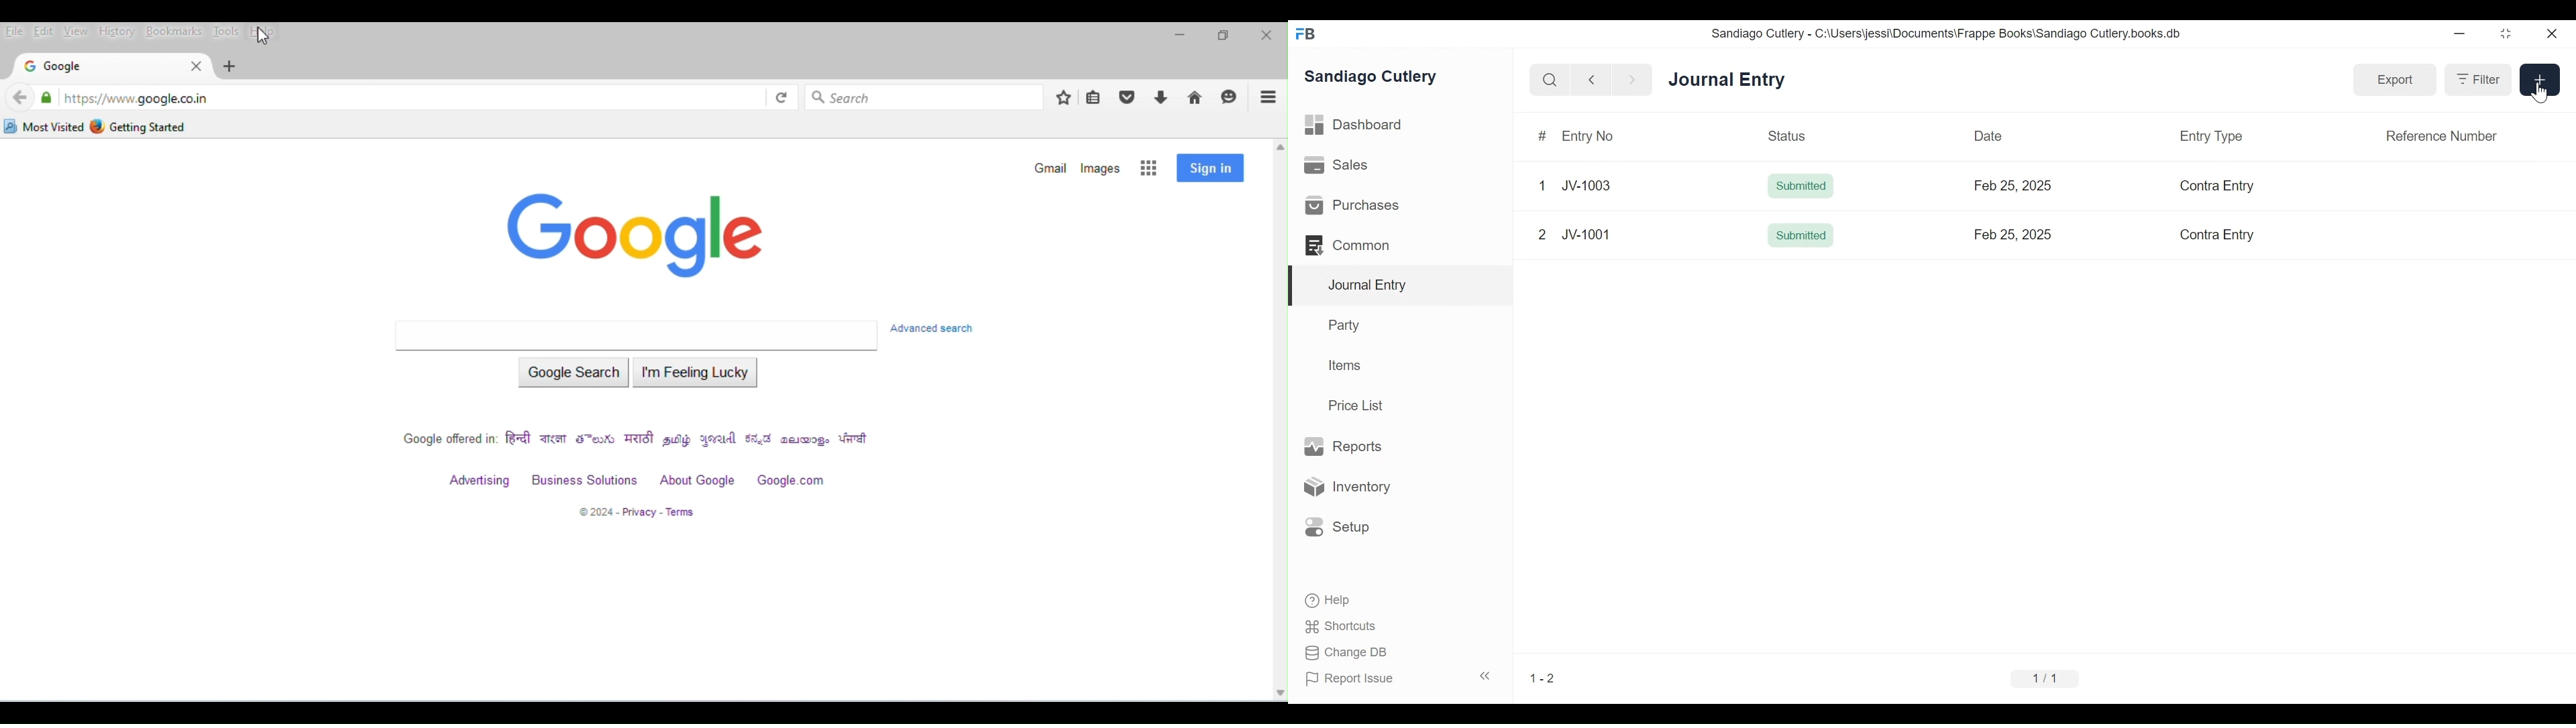 This screenshot has width=2576, height=728. What do you see at coordinates (1788, 135) in the screenshot?
I see `Status` at bounding box center [1788, 135].